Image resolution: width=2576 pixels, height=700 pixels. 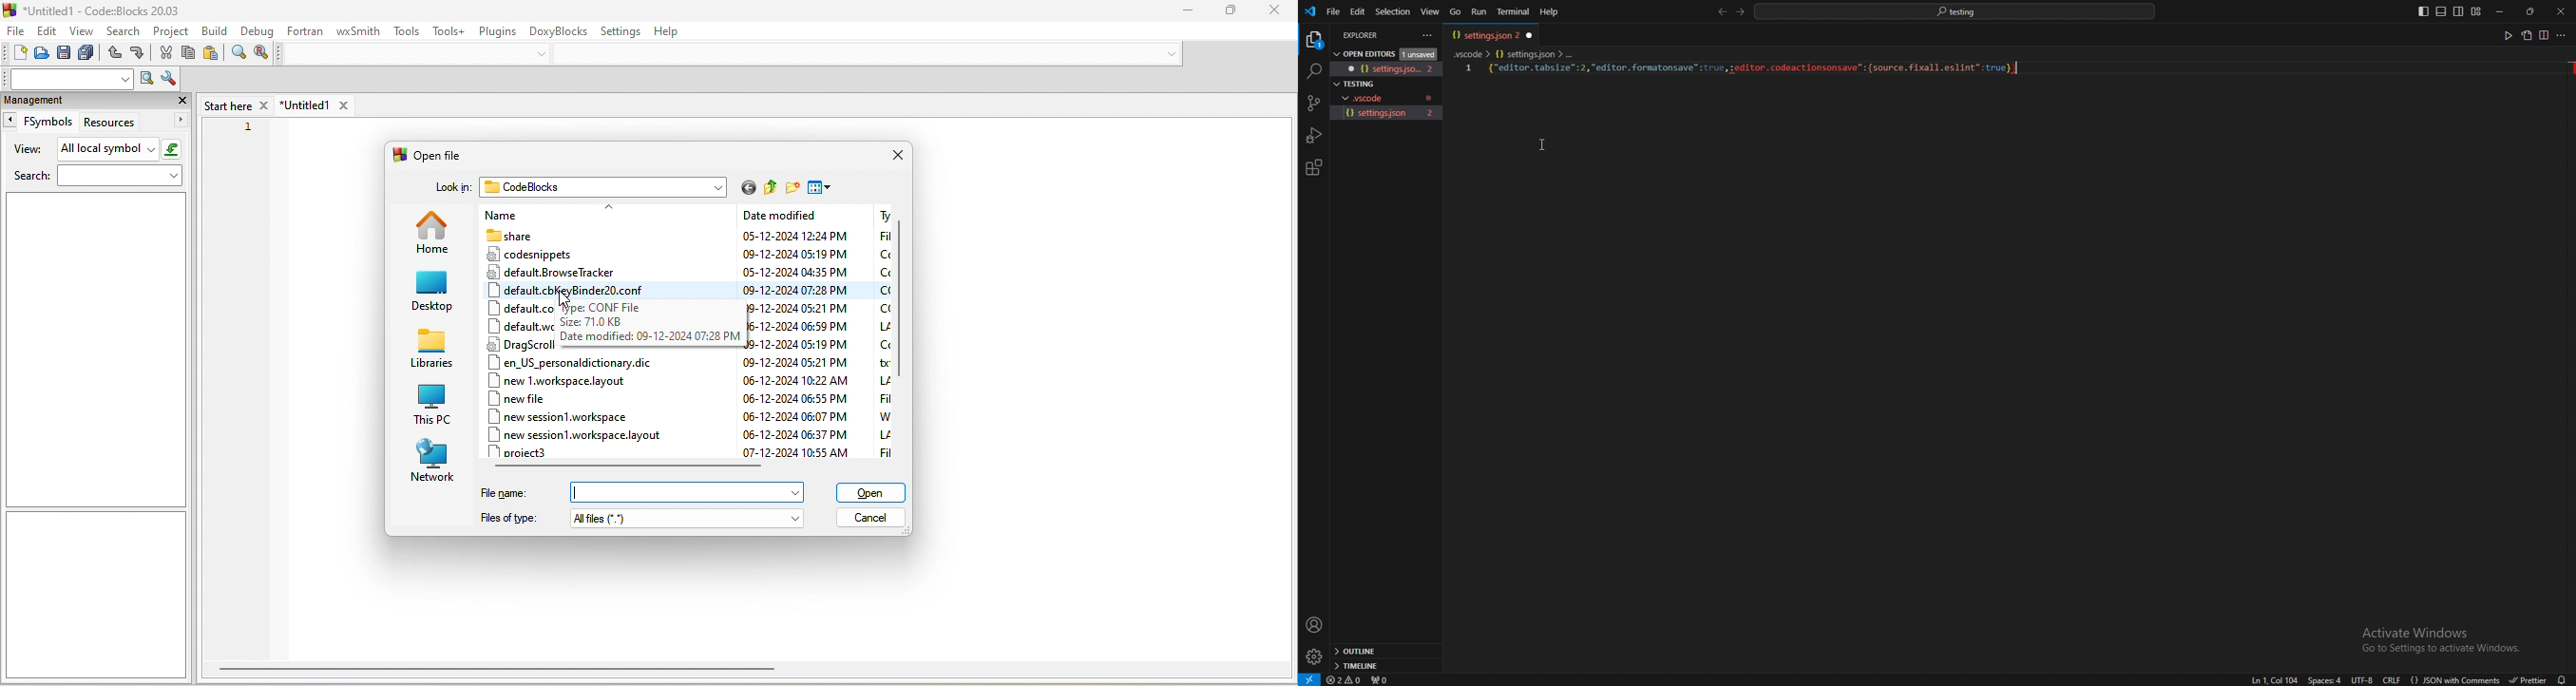 I want to click on all local symbol, so click(x=121, y=149).